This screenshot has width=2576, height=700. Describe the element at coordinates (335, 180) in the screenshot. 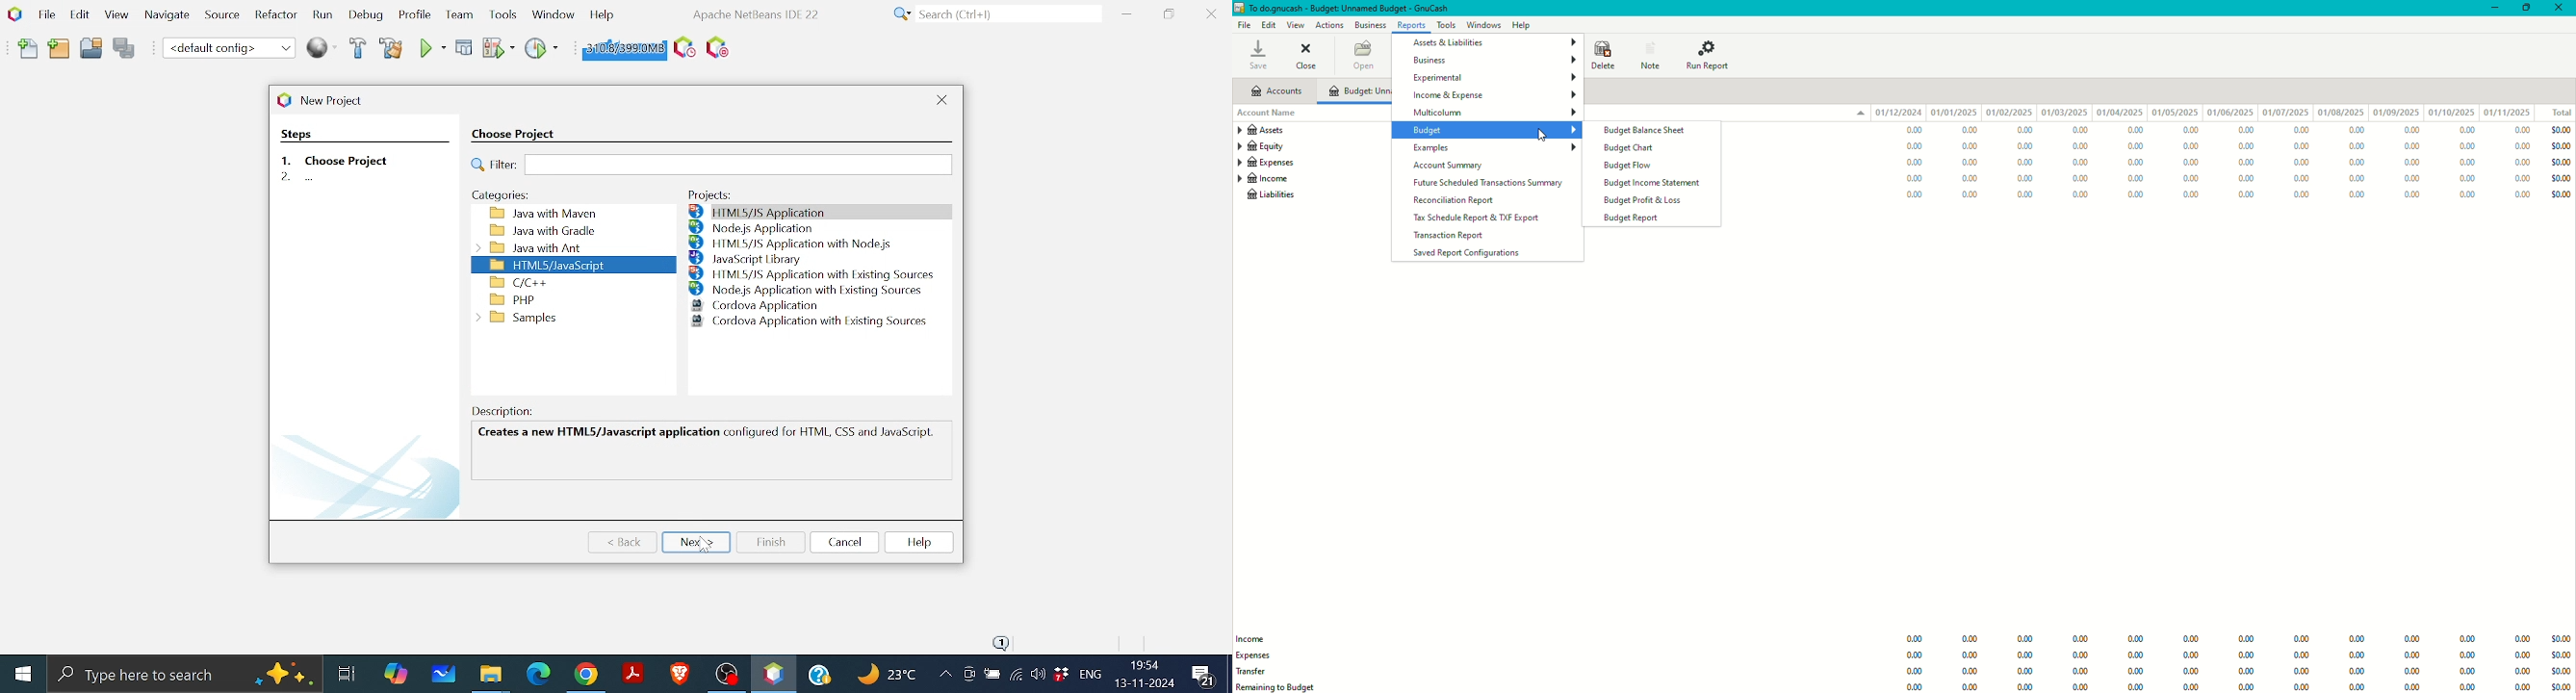

I see `second step` at that location.